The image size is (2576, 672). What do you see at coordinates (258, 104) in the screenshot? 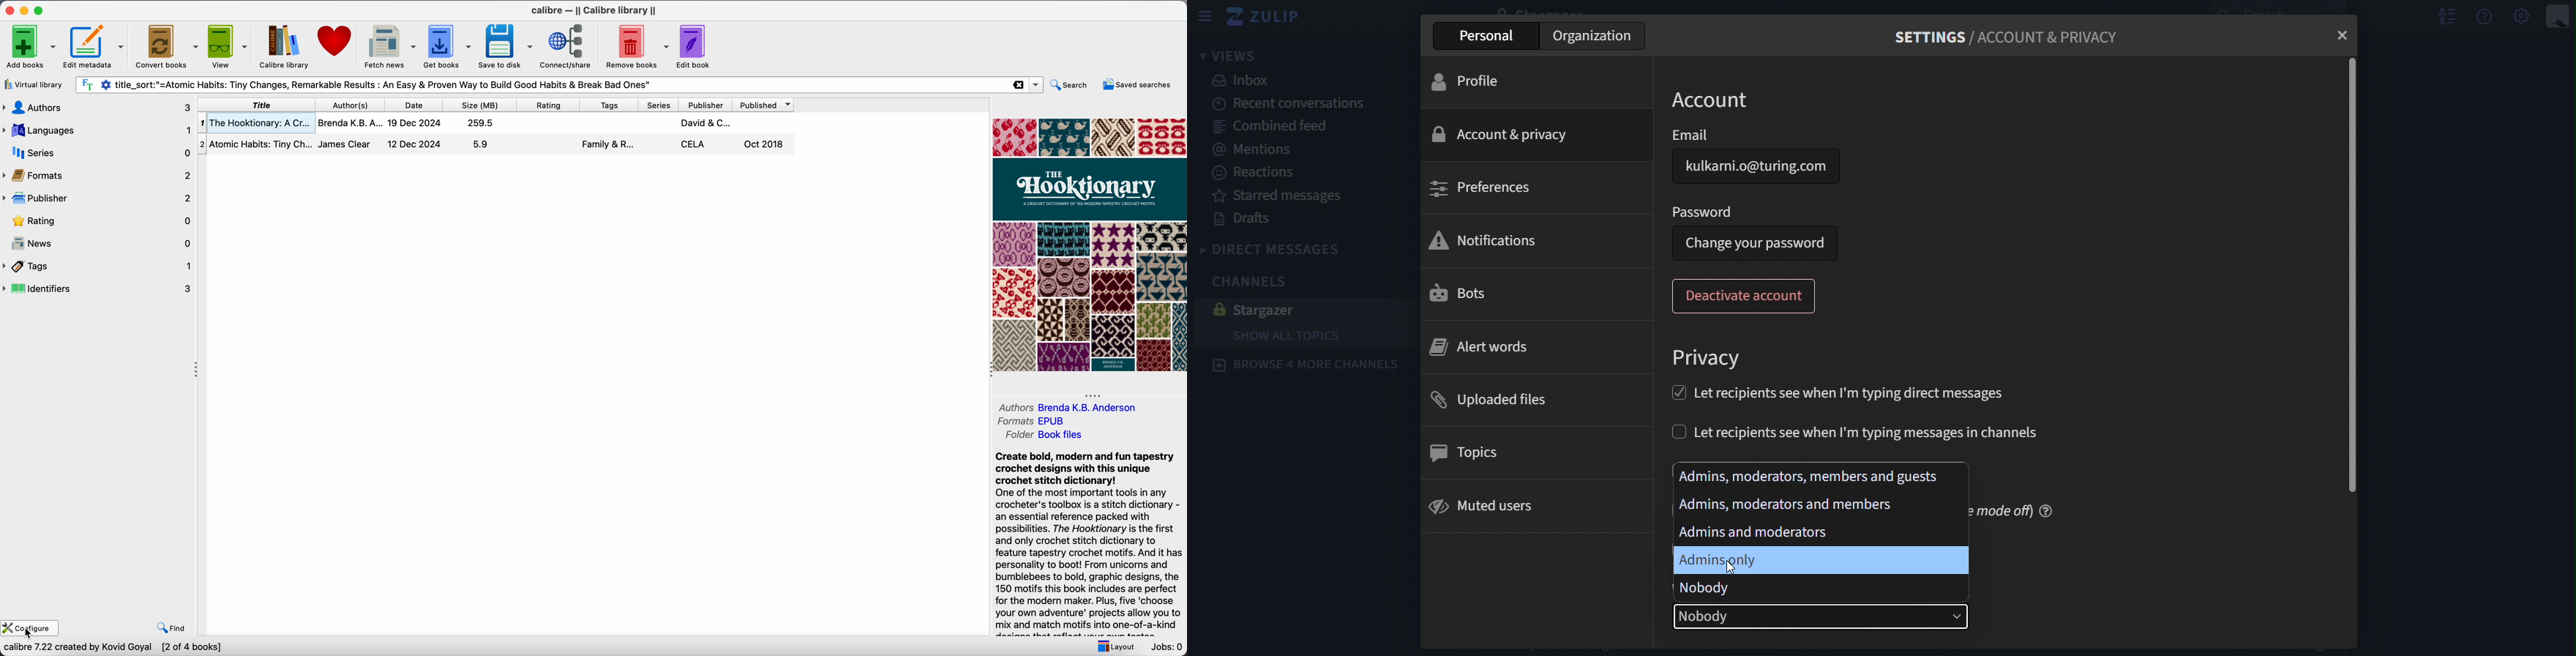
I see `title` at bounding box center [258, 104].